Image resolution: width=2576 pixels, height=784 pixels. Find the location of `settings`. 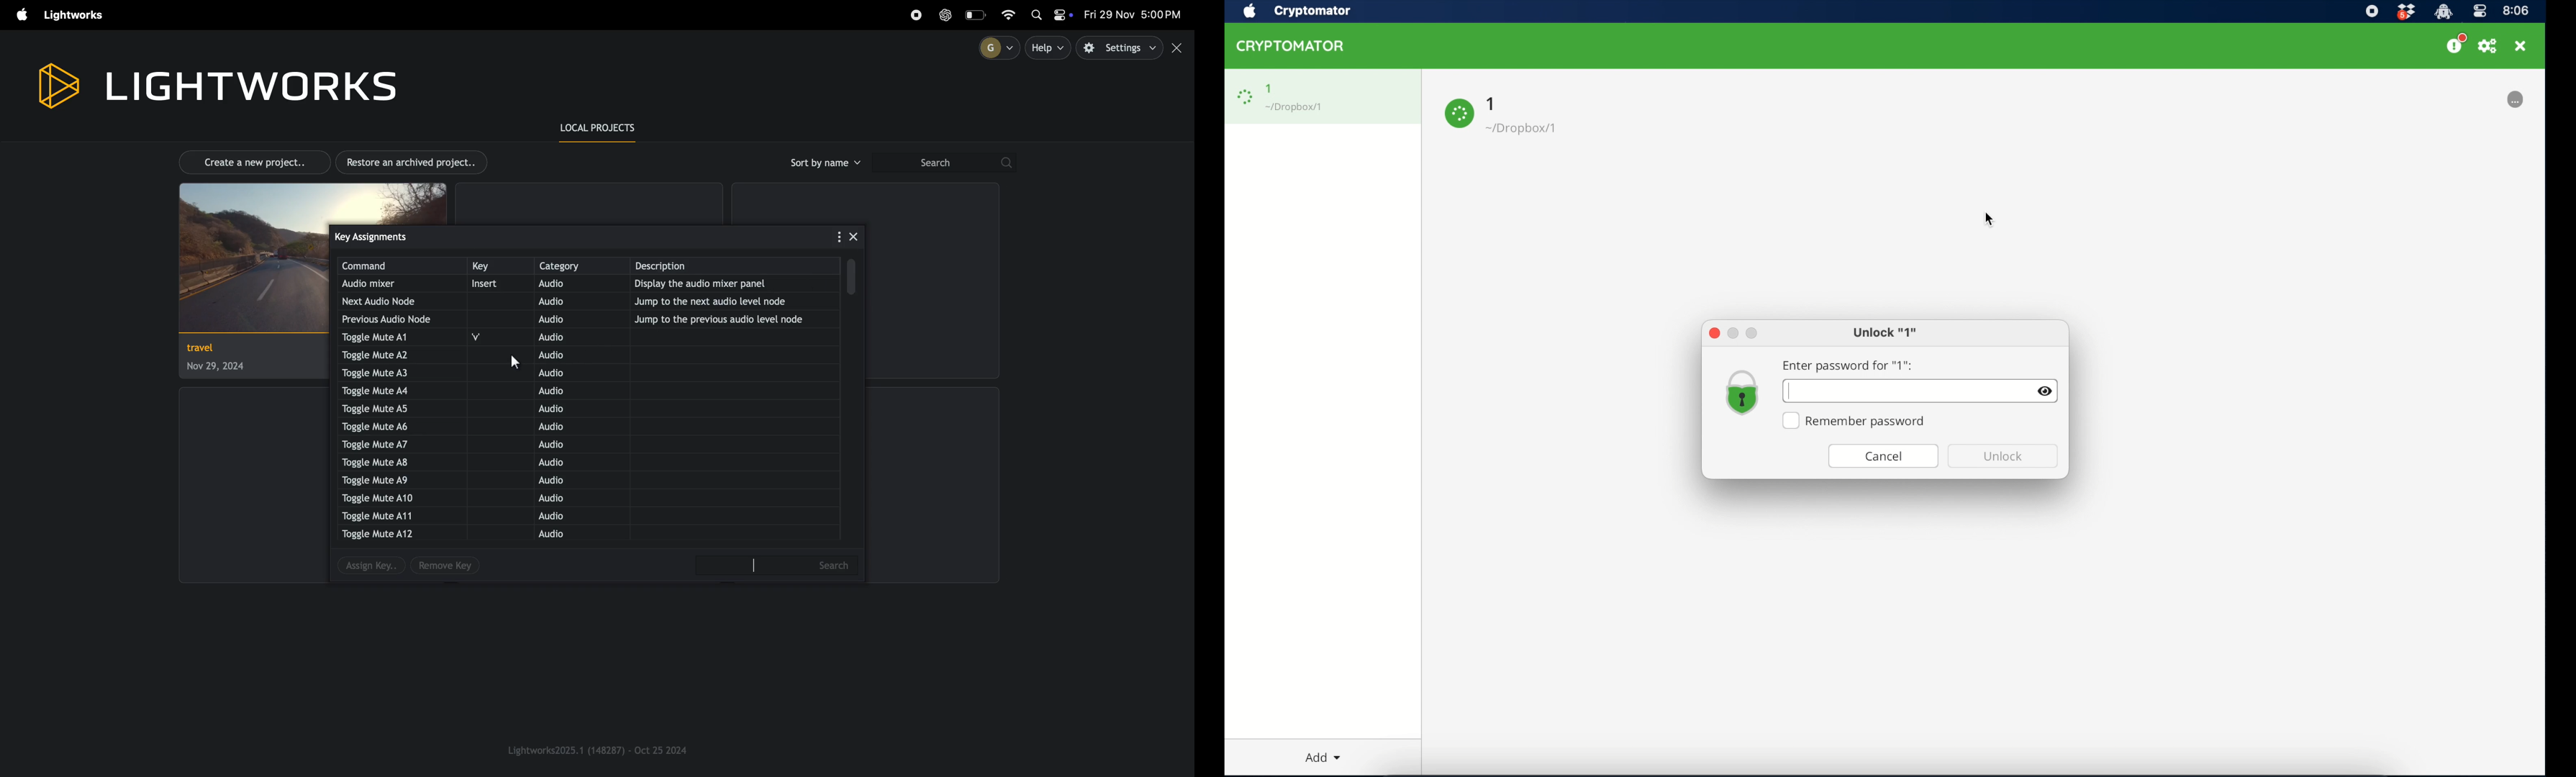

settings is located at coordinates (1121, 48).